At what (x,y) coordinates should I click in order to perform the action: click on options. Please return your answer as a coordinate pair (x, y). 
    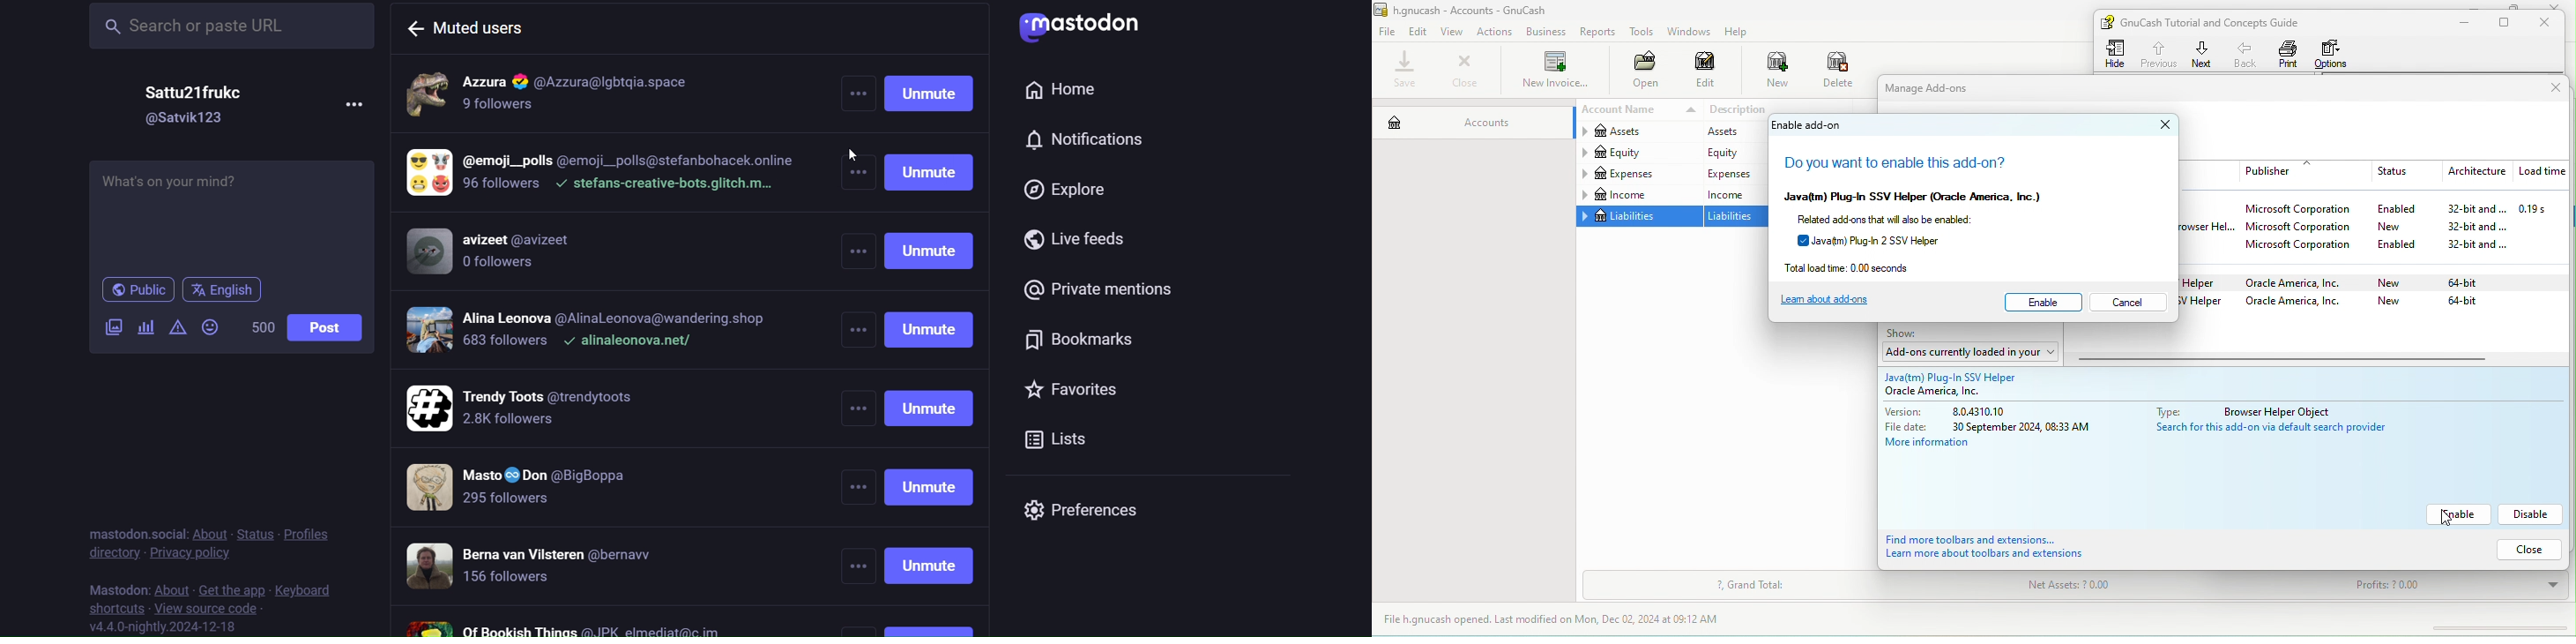
    Looking at the image, I should click on (2335, 54).